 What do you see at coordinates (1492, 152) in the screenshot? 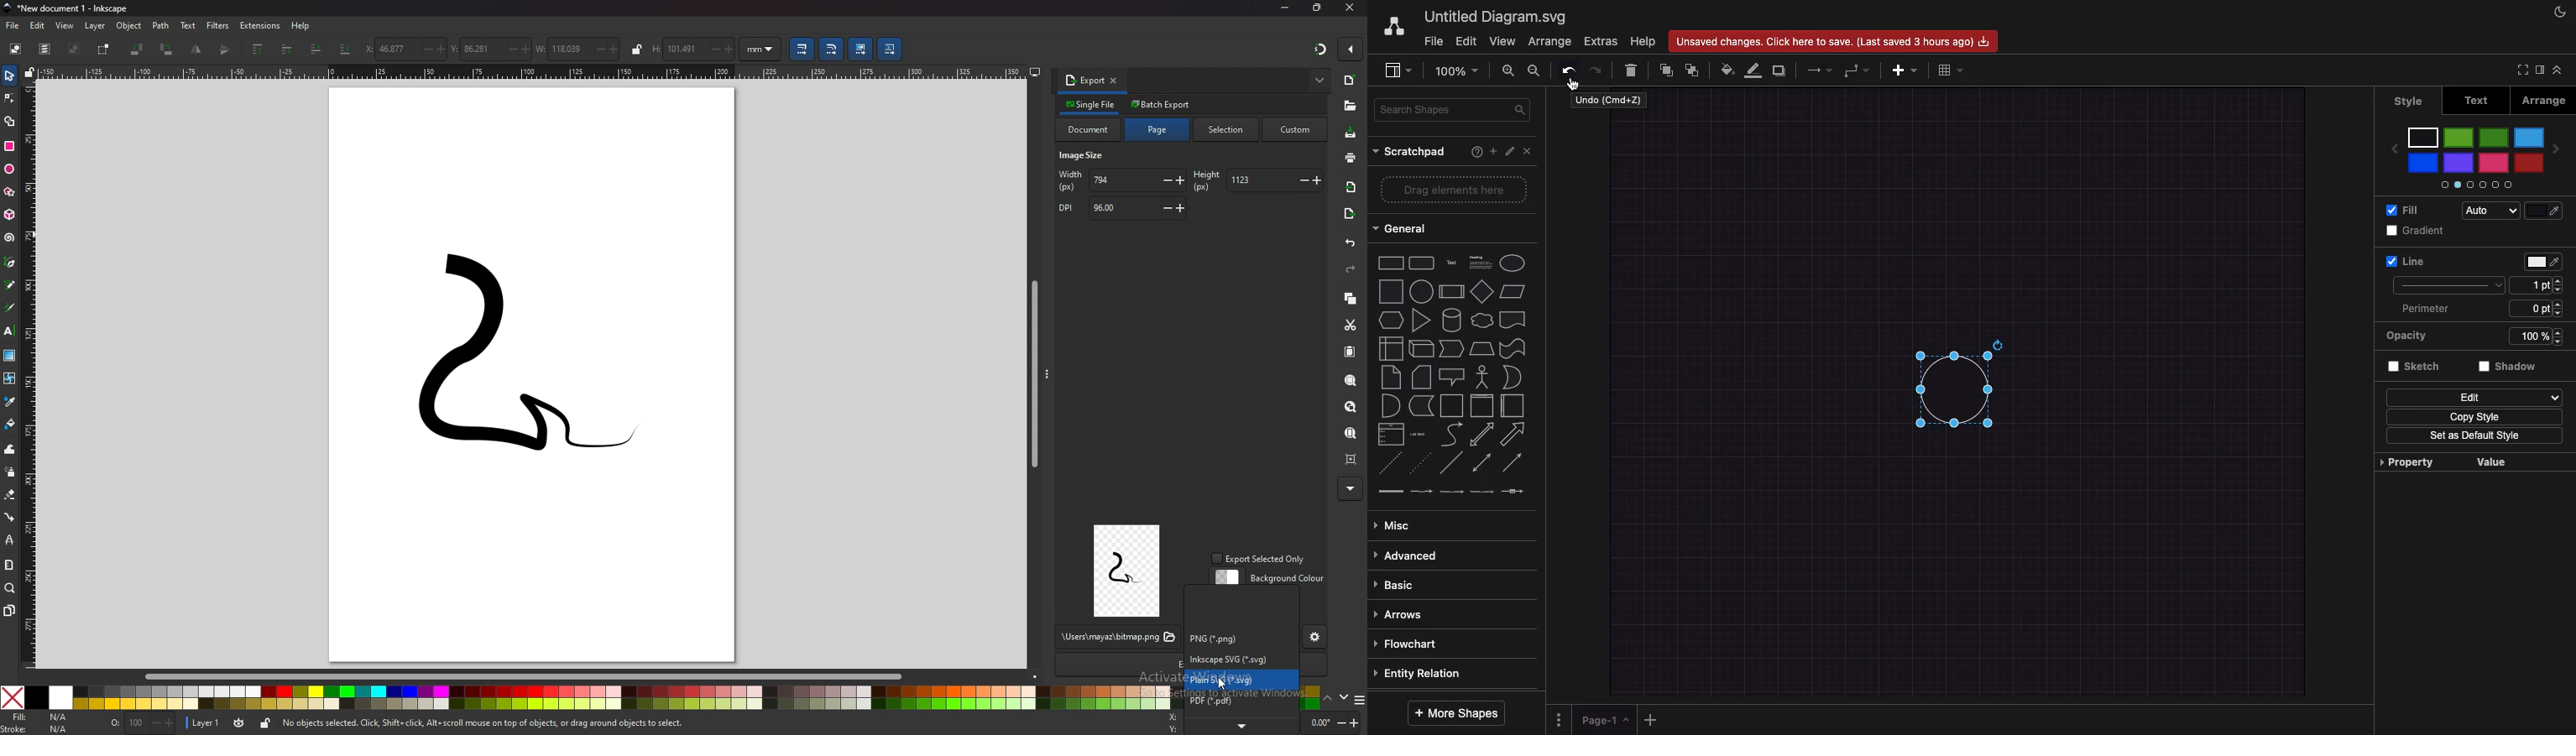
I see `Add` at bounding box center [1492, 152].